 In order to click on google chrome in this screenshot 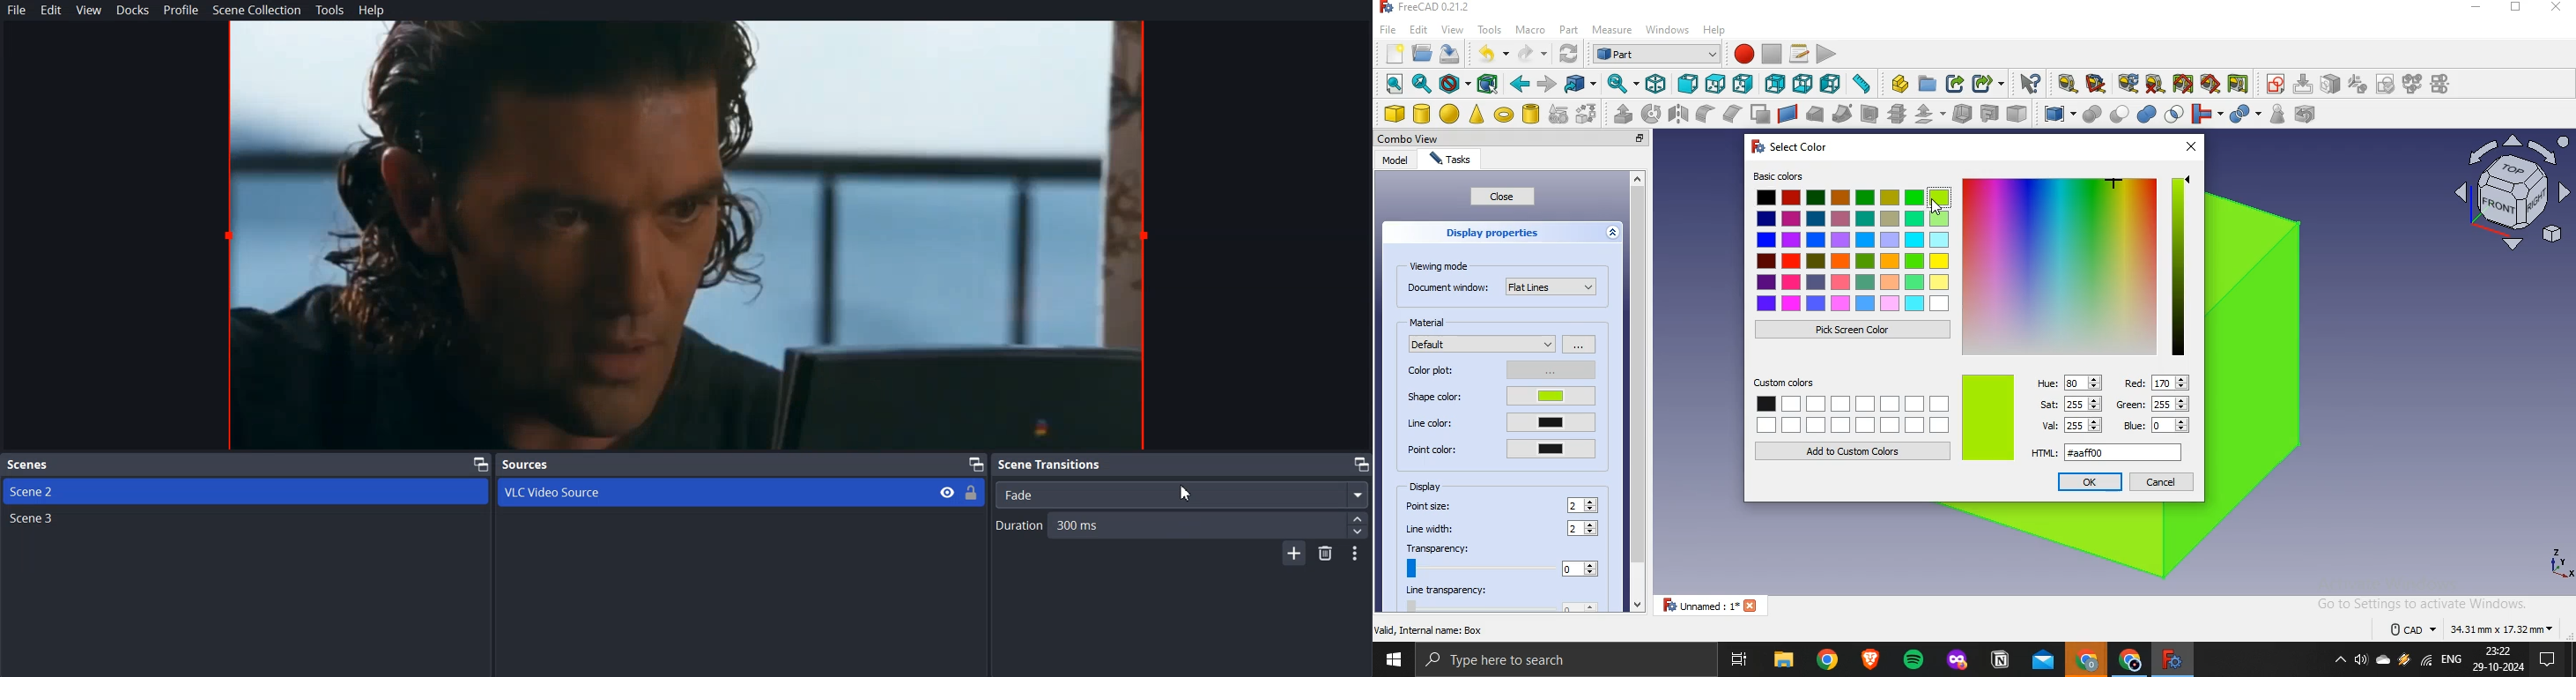, I will do `click(2086, 661)`.